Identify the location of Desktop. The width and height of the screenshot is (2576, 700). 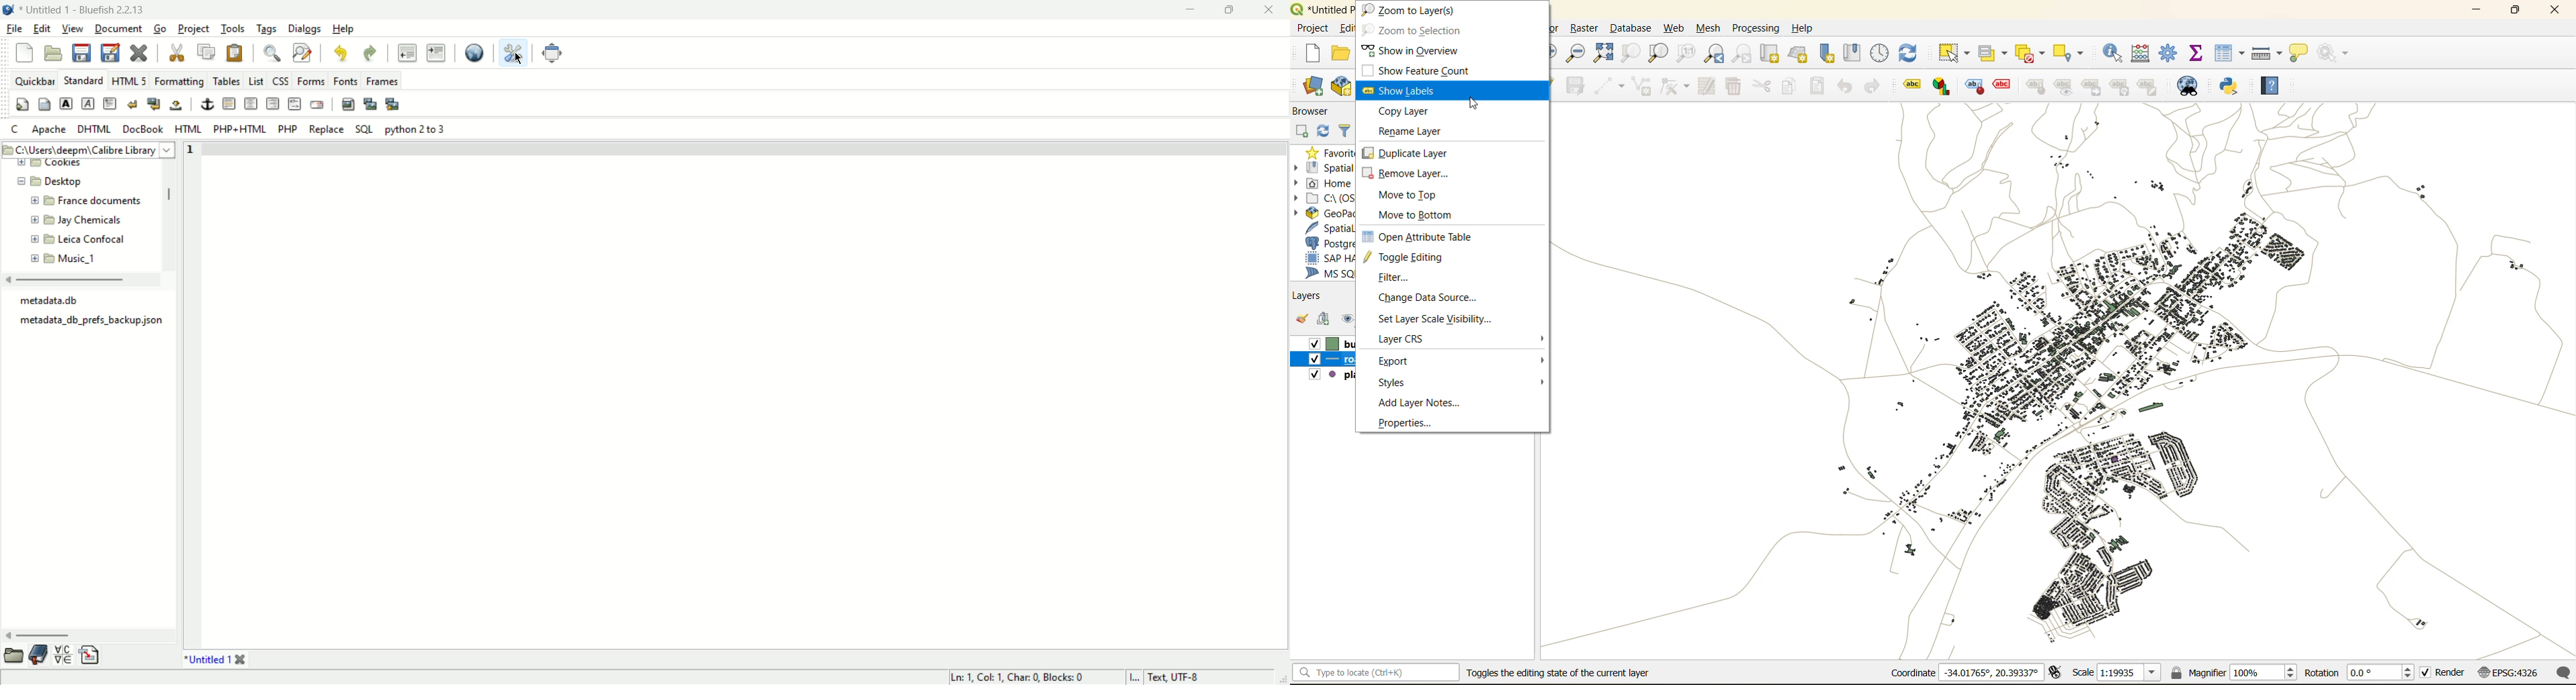
(68, 181).